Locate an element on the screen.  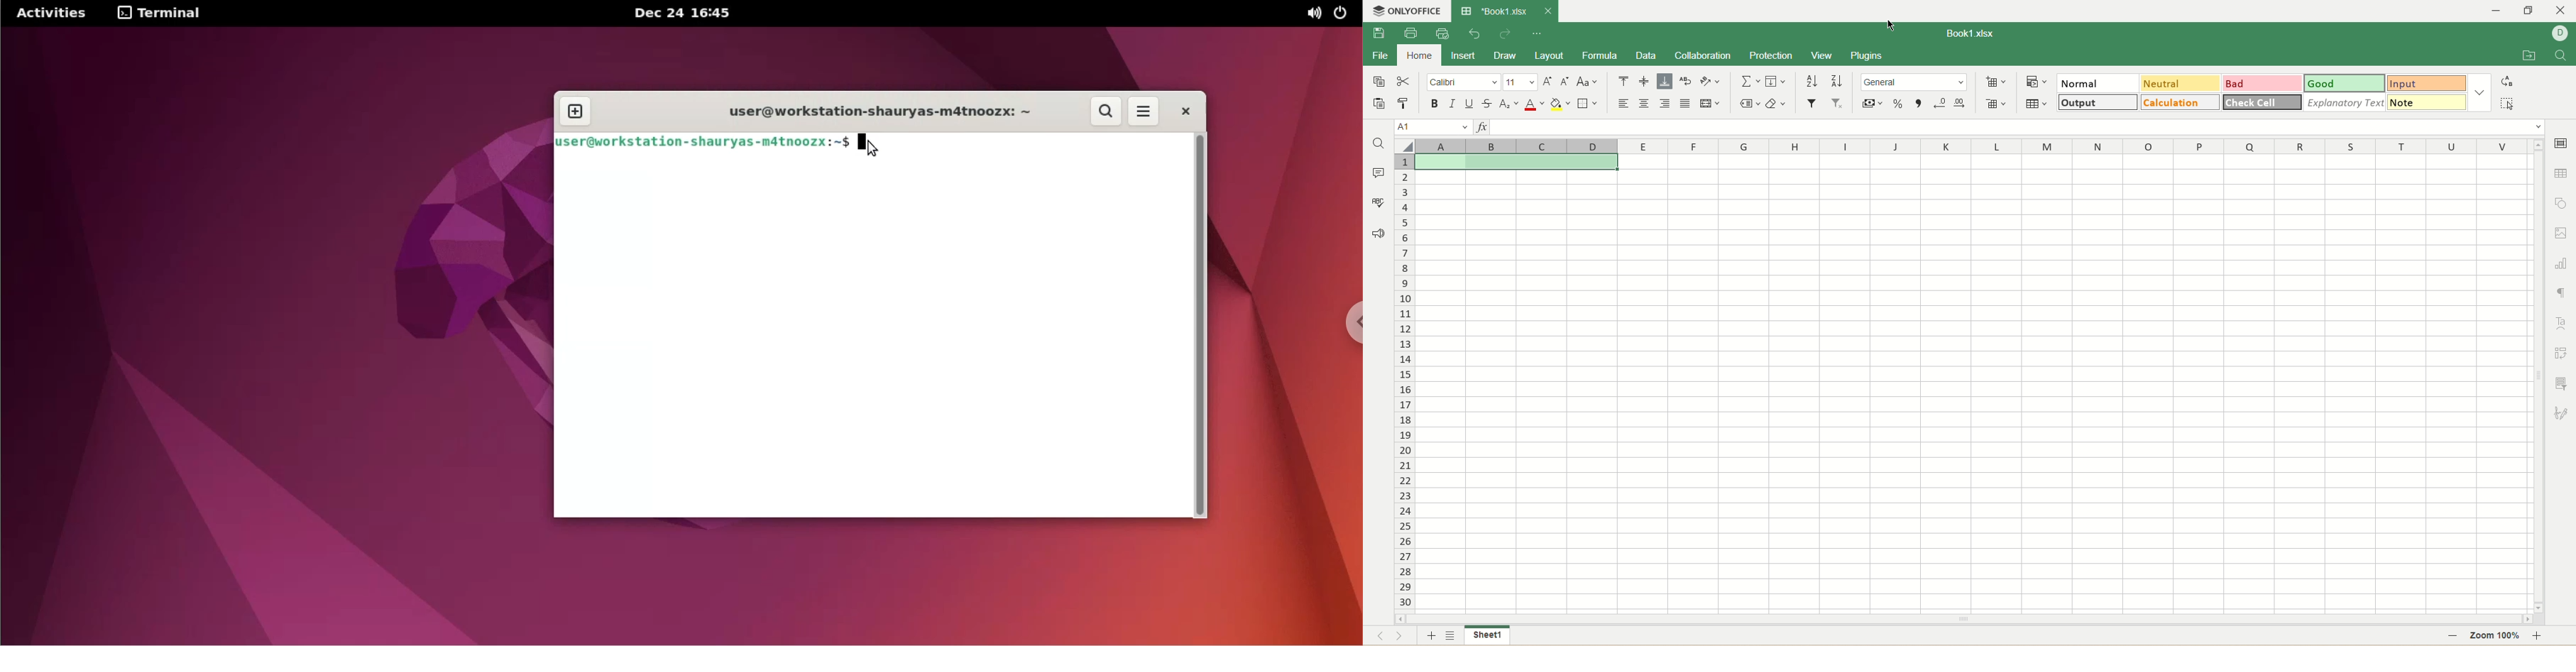
check cell is located at coordinates (2264, 102).